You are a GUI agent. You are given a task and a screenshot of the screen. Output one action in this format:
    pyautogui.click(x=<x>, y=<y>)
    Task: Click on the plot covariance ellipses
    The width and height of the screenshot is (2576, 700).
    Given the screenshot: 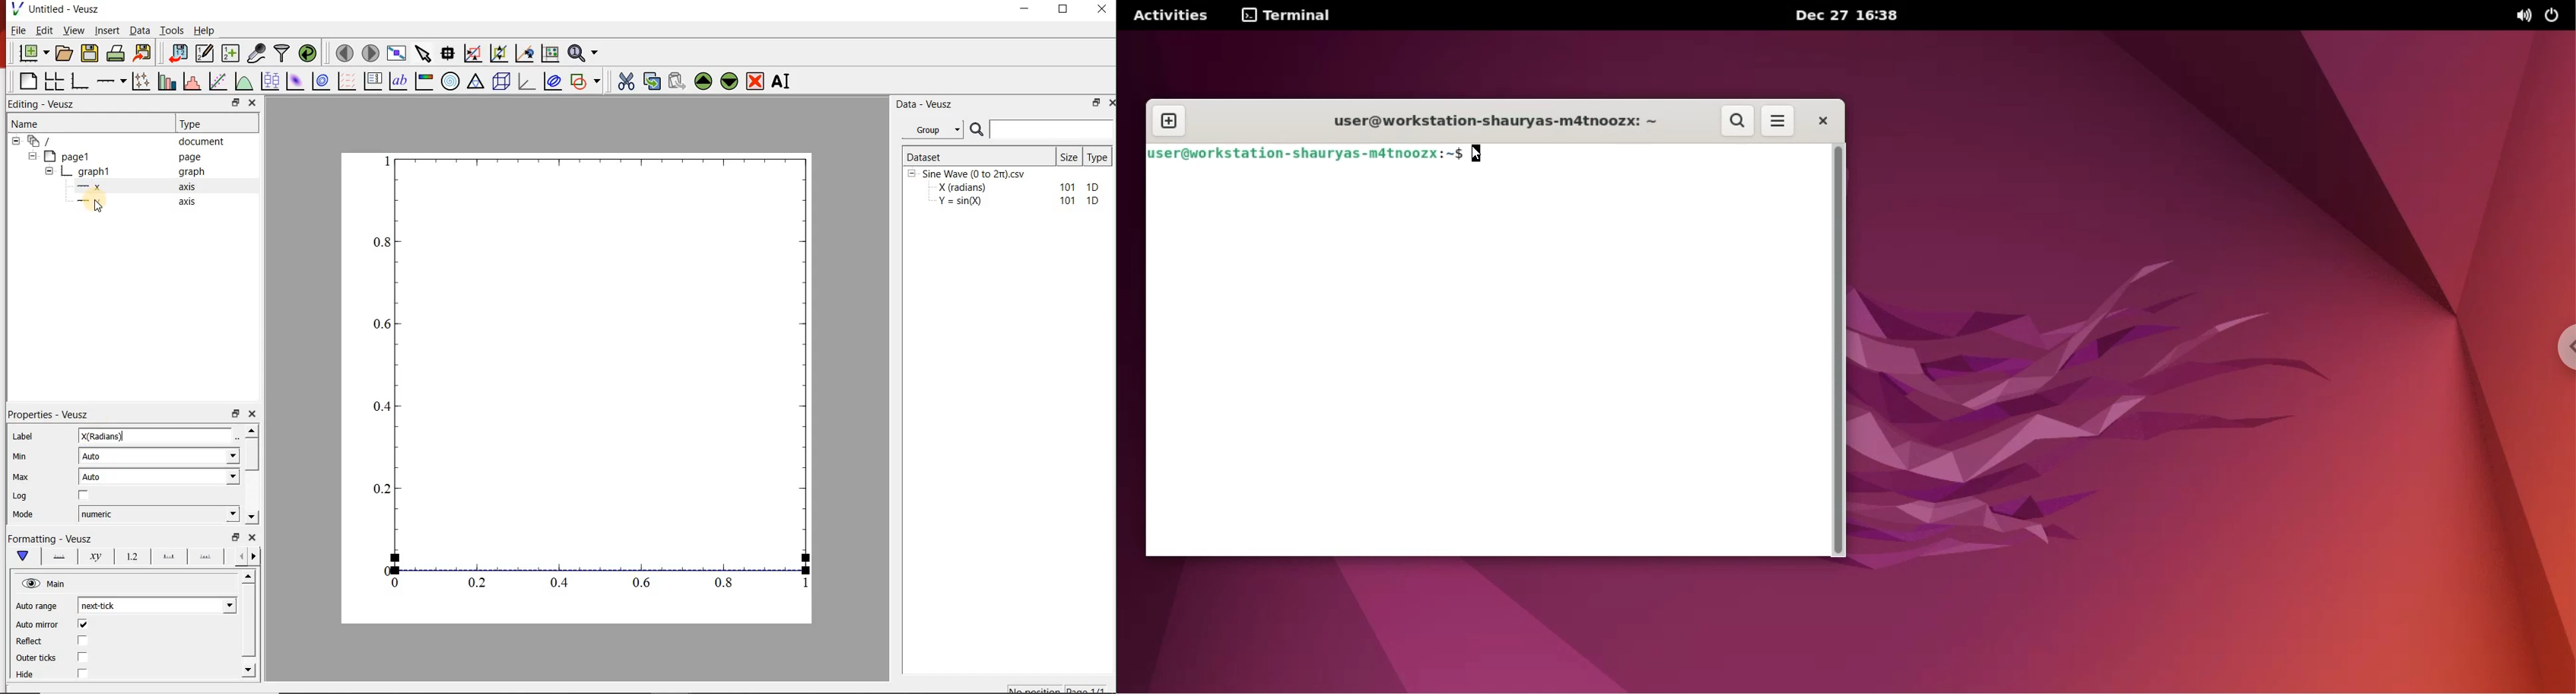 What is the action you would take?
    pyautogui.click(x=552, y=80)
    